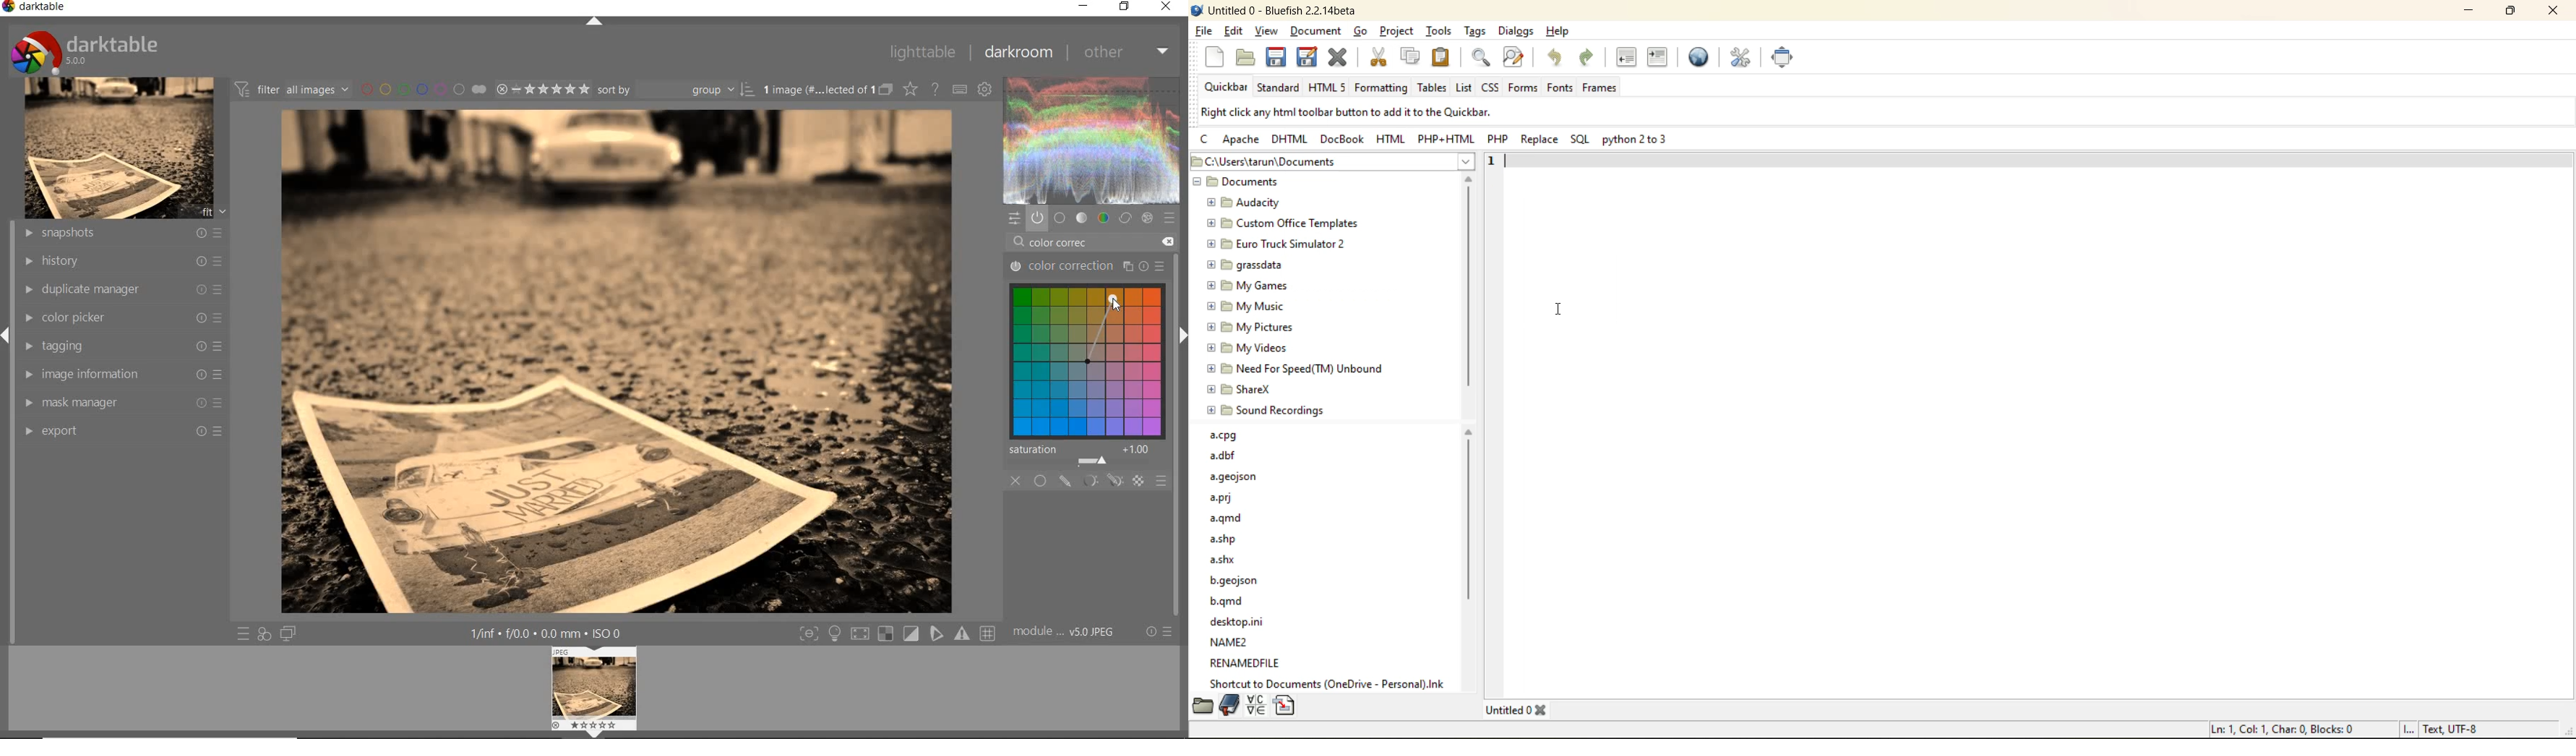 The image size is (2576, 756). Describe the element at coordinates (1226, 539) in the screenshot. I see `a.shp` at that location.